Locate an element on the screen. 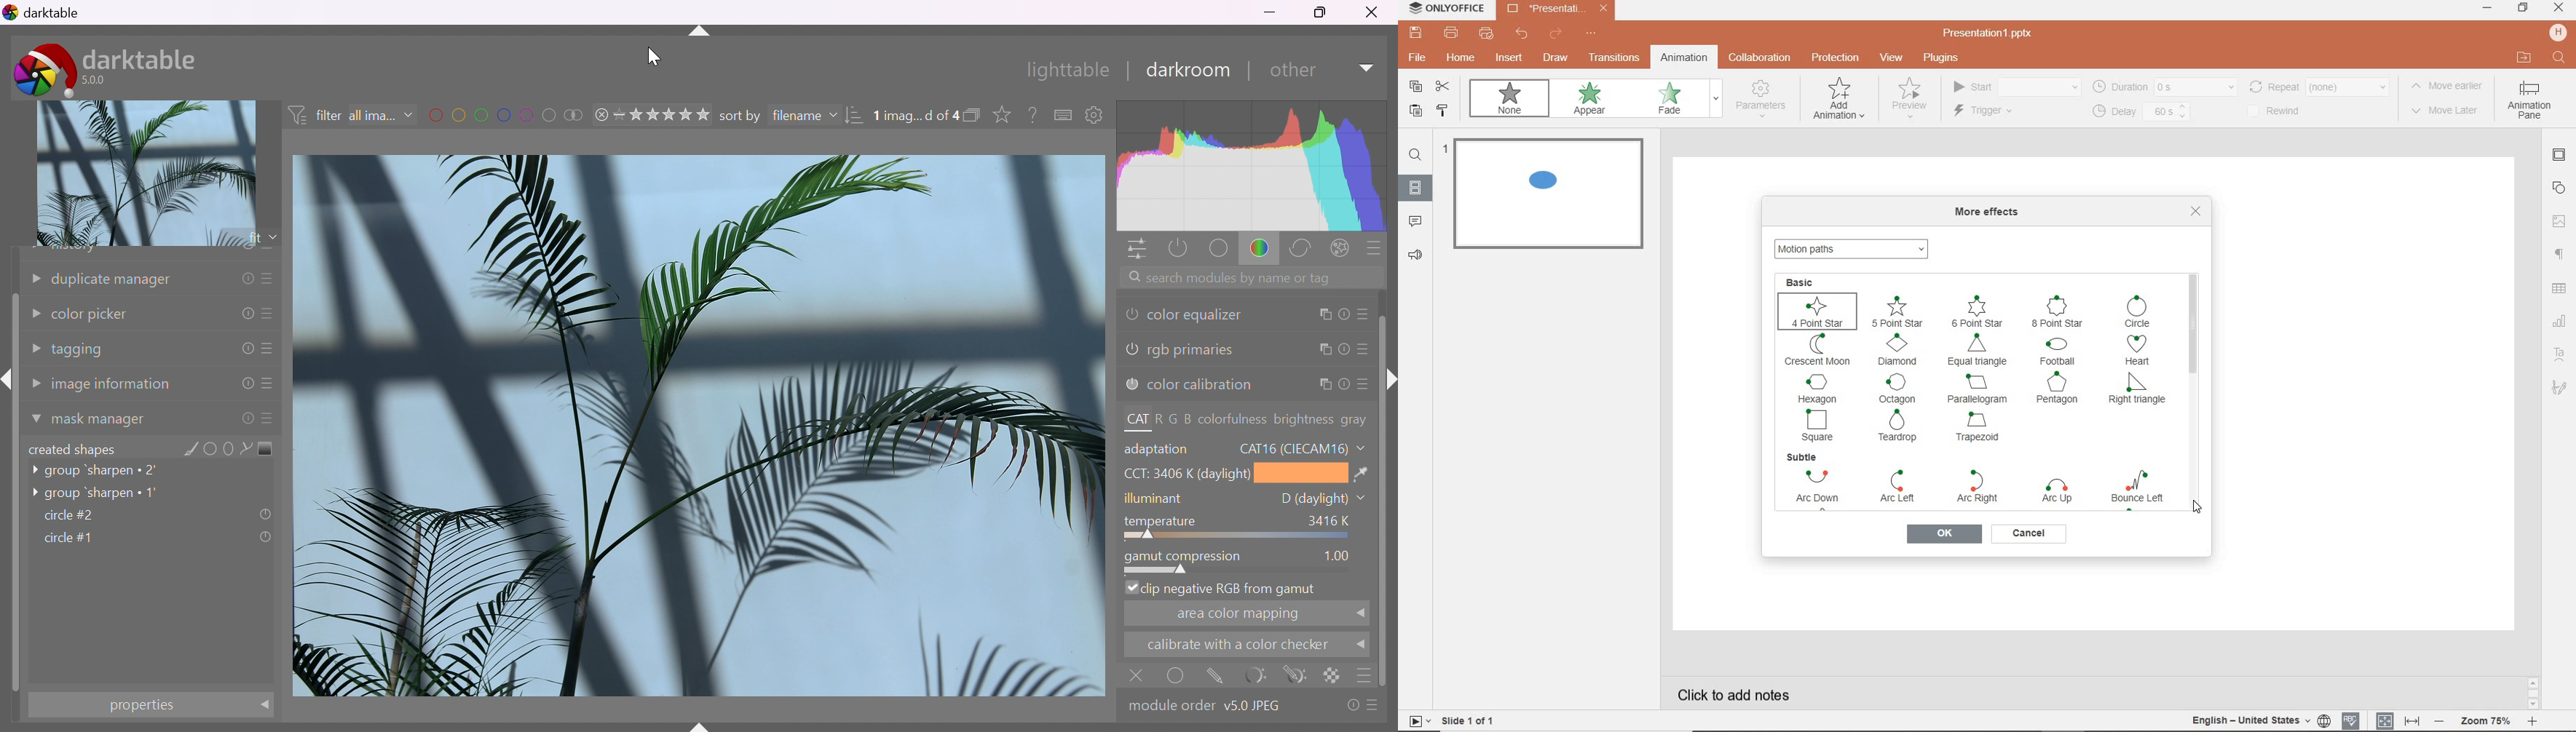 Image resolution: width=2576 pixels, height=756 pixels. MORE EFFECTS is located at coordinates (1991, 212).